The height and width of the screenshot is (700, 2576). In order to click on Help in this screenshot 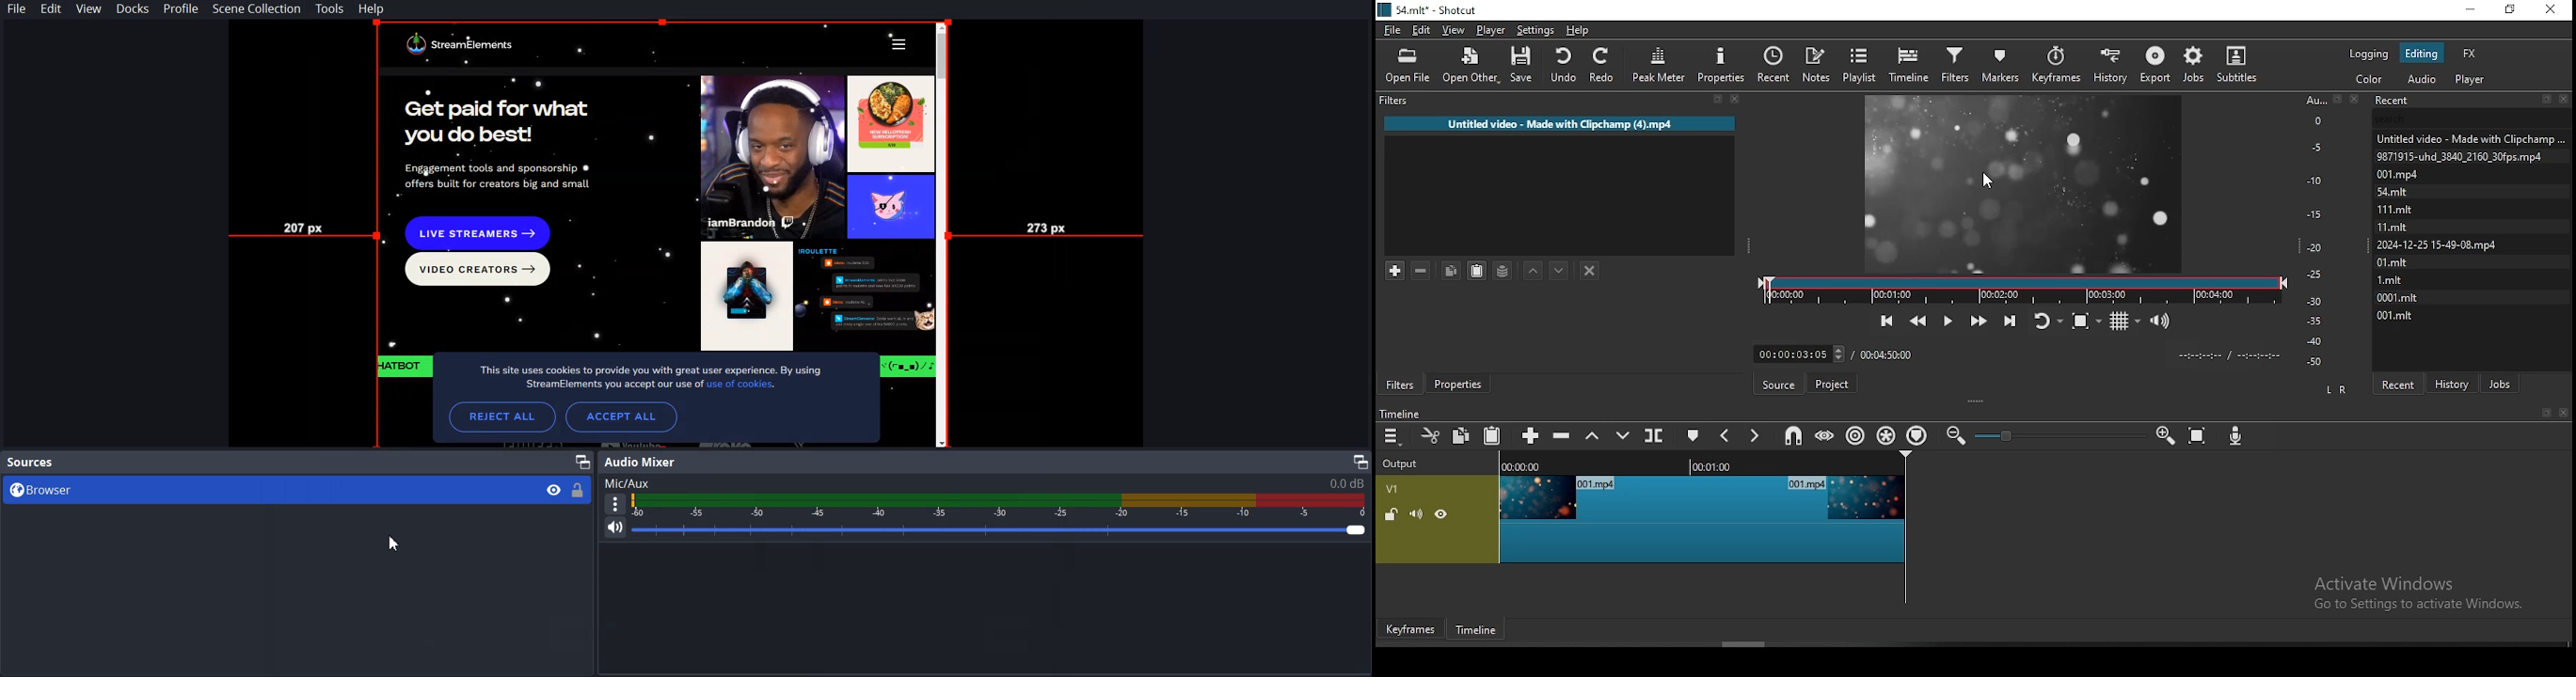, I will do `click(372, 10)`.